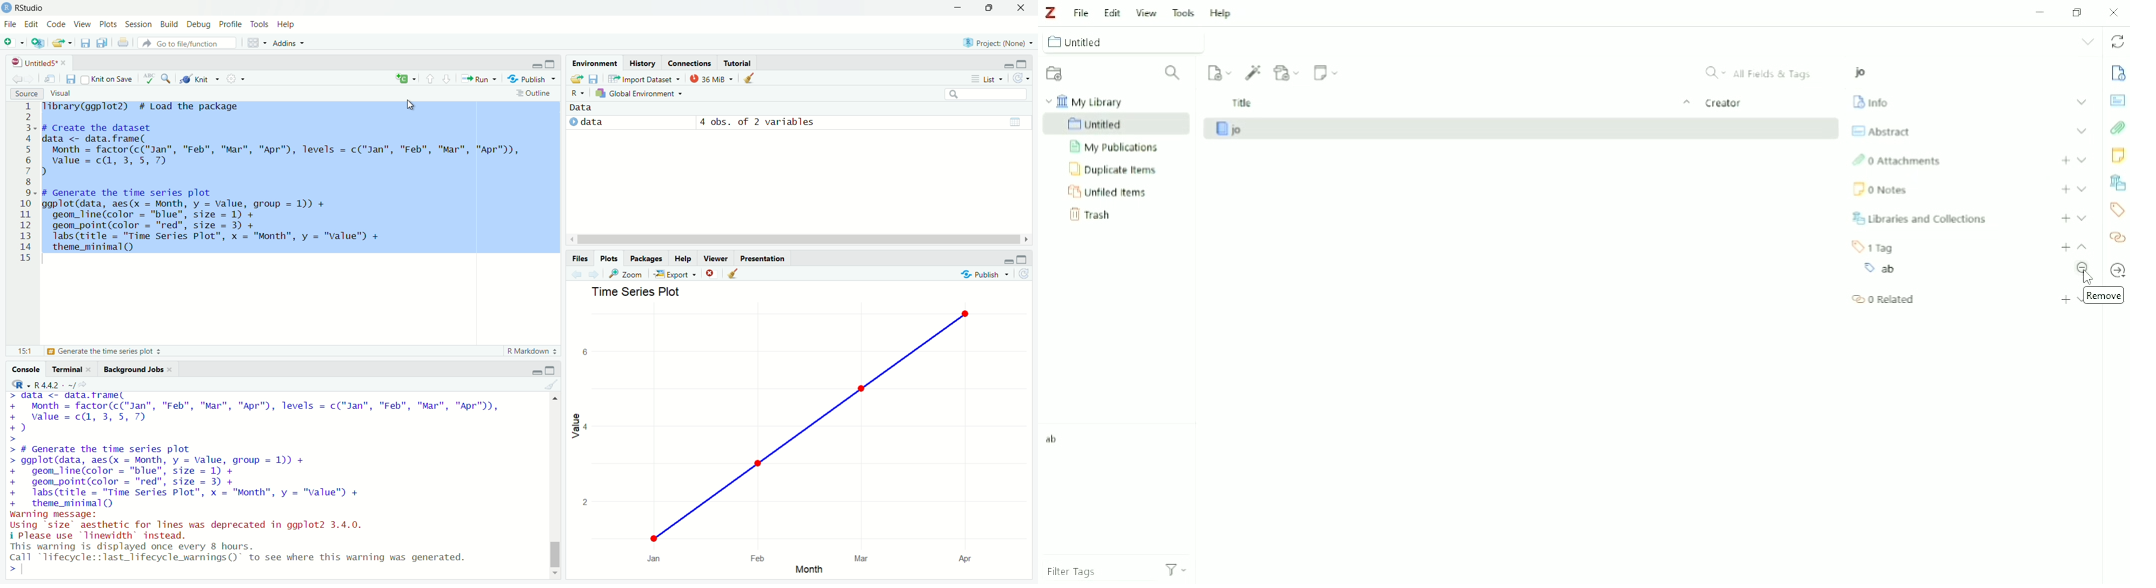 The height and width of the screenshot is (588, 2156). I want to click on show in new window, so click(52, 77).